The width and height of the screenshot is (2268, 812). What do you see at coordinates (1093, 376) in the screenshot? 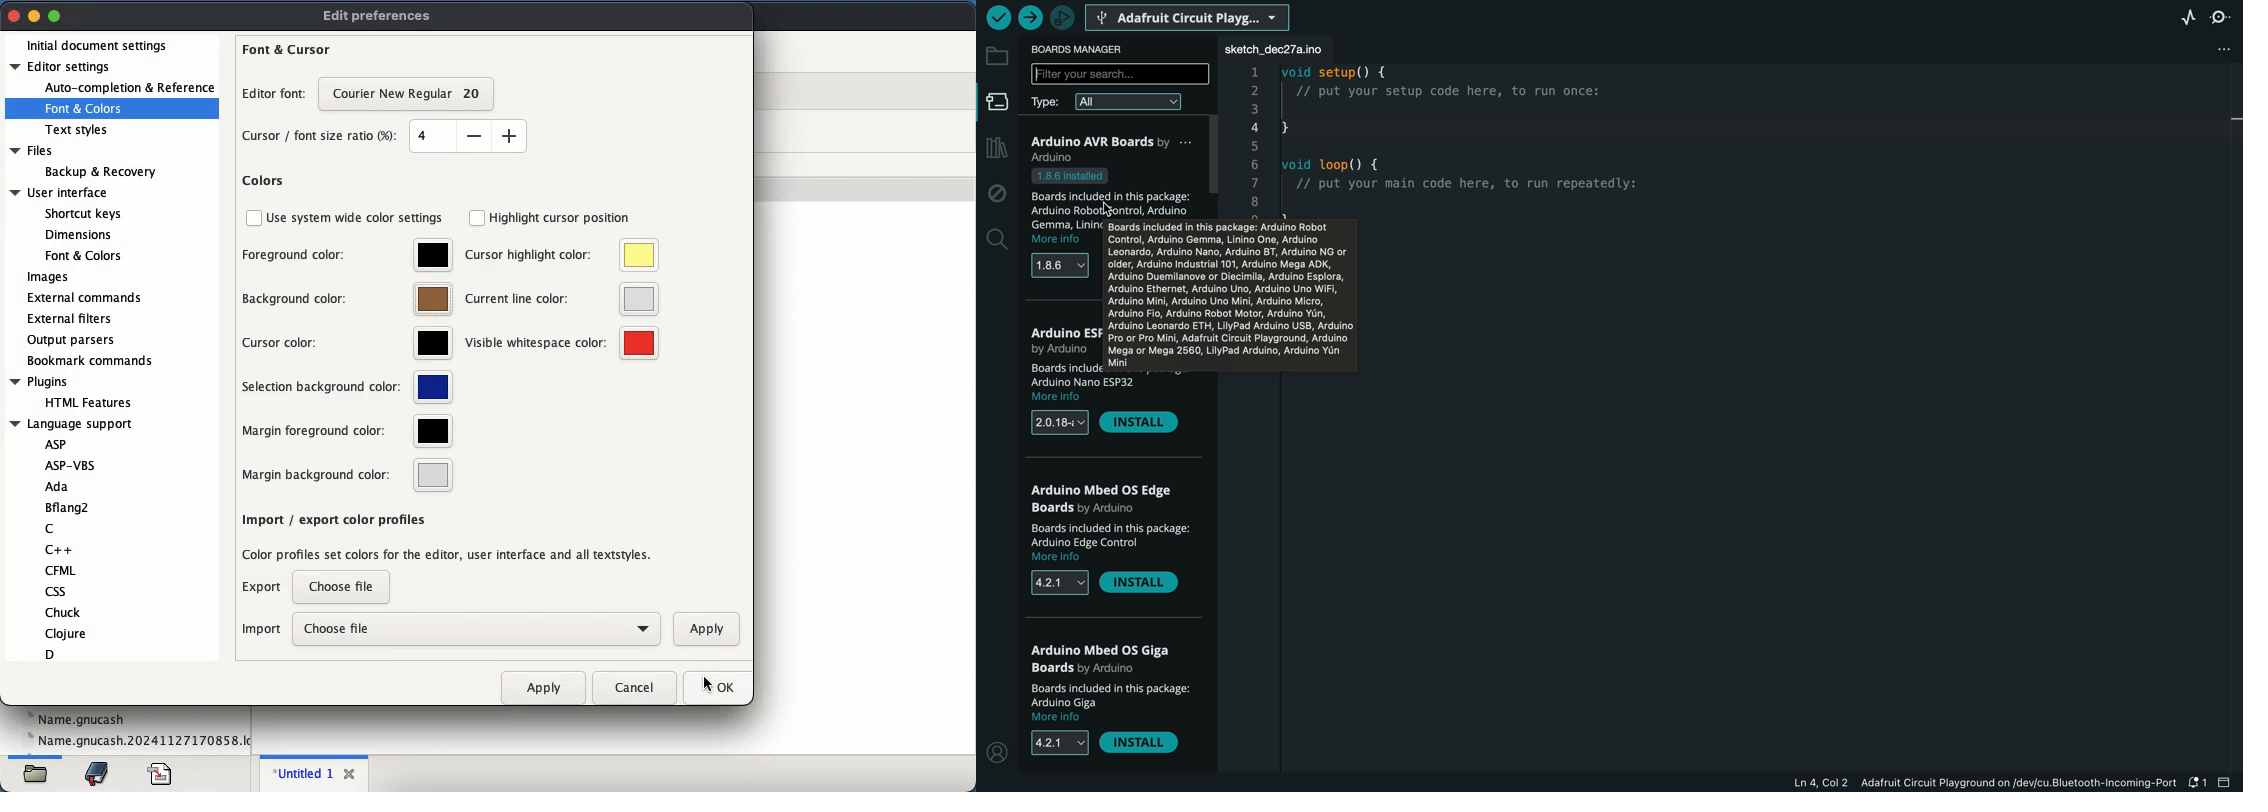
I see `description` at bounding box center [1093, 376].